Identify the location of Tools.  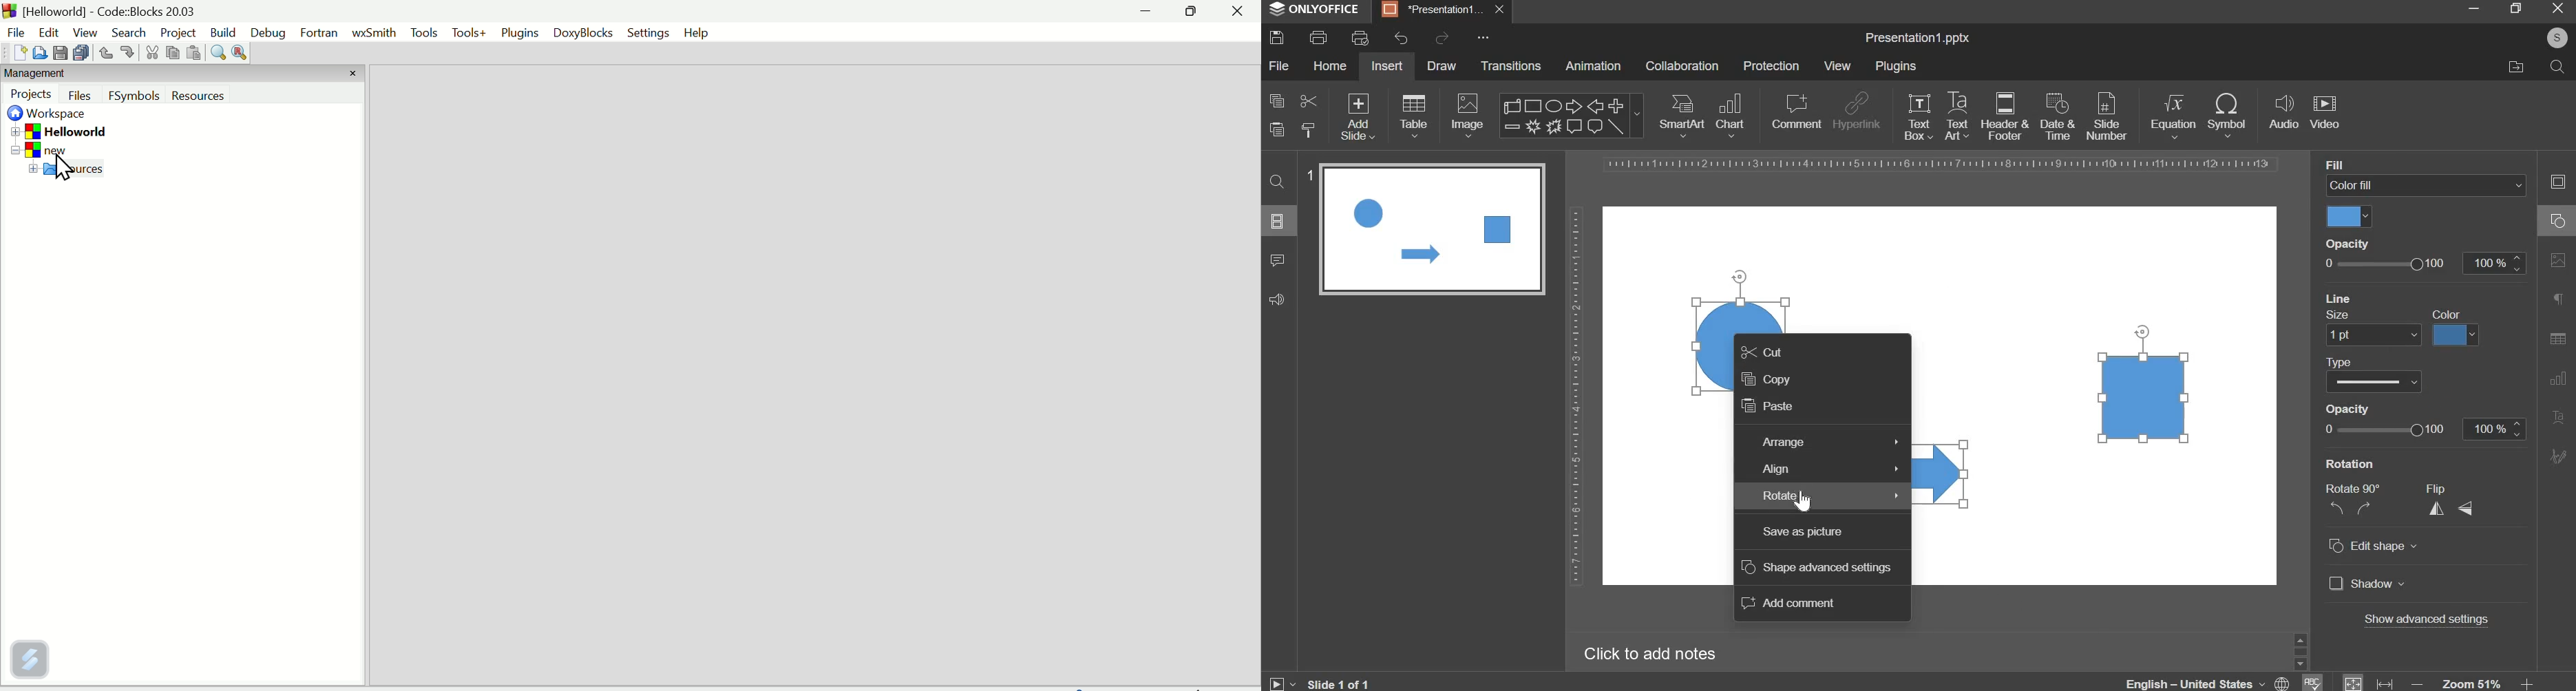
(468, 33).